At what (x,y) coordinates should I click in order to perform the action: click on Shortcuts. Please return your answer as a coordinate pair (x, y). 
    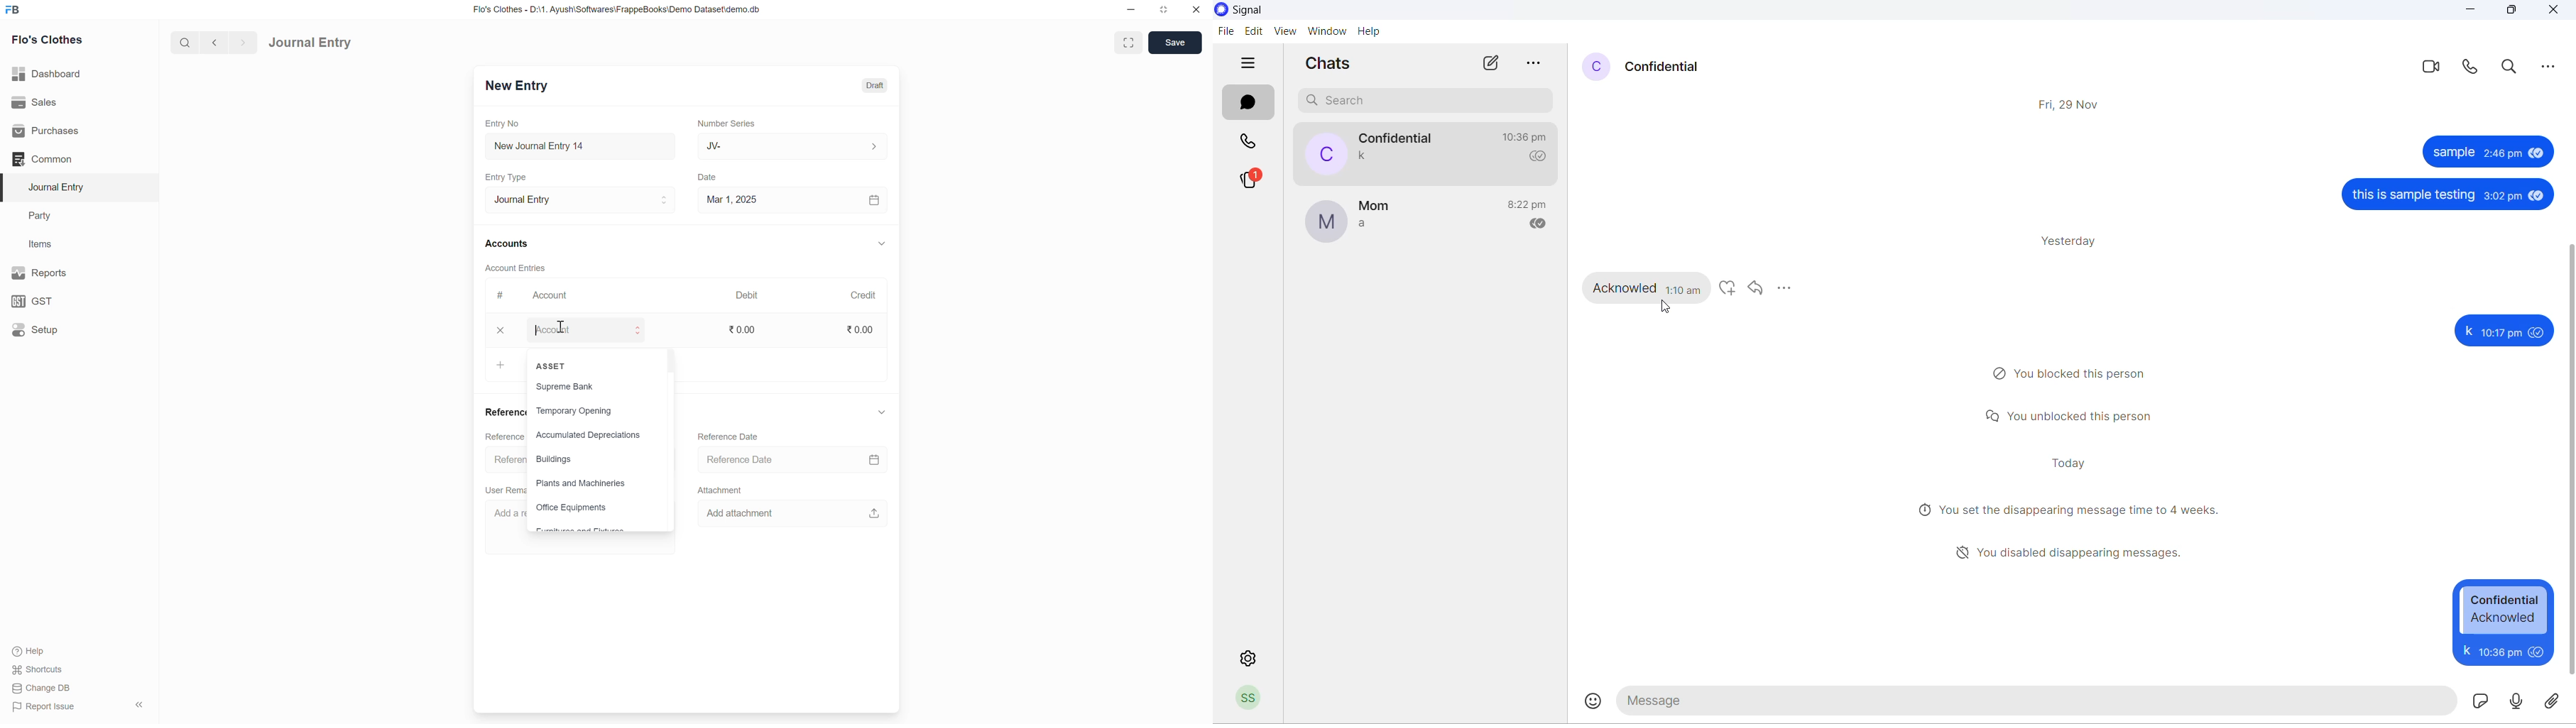
    Looking at the image, I should click on (41, 670).